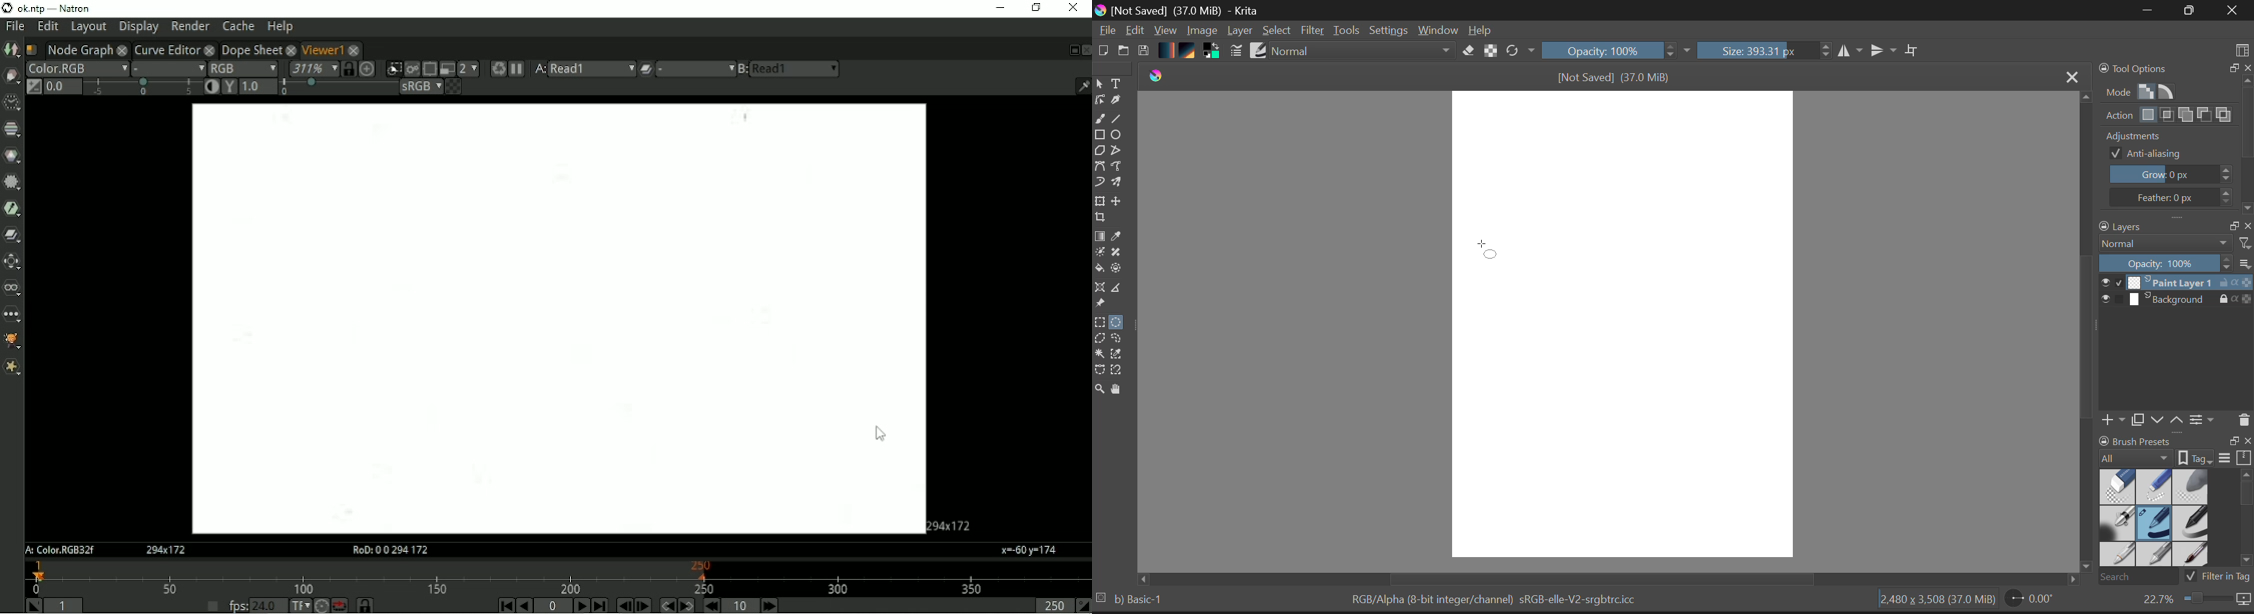  Describe the element at coordinates (229, 87) in the screenshot. I see `Viewer gamma correction` at that location.